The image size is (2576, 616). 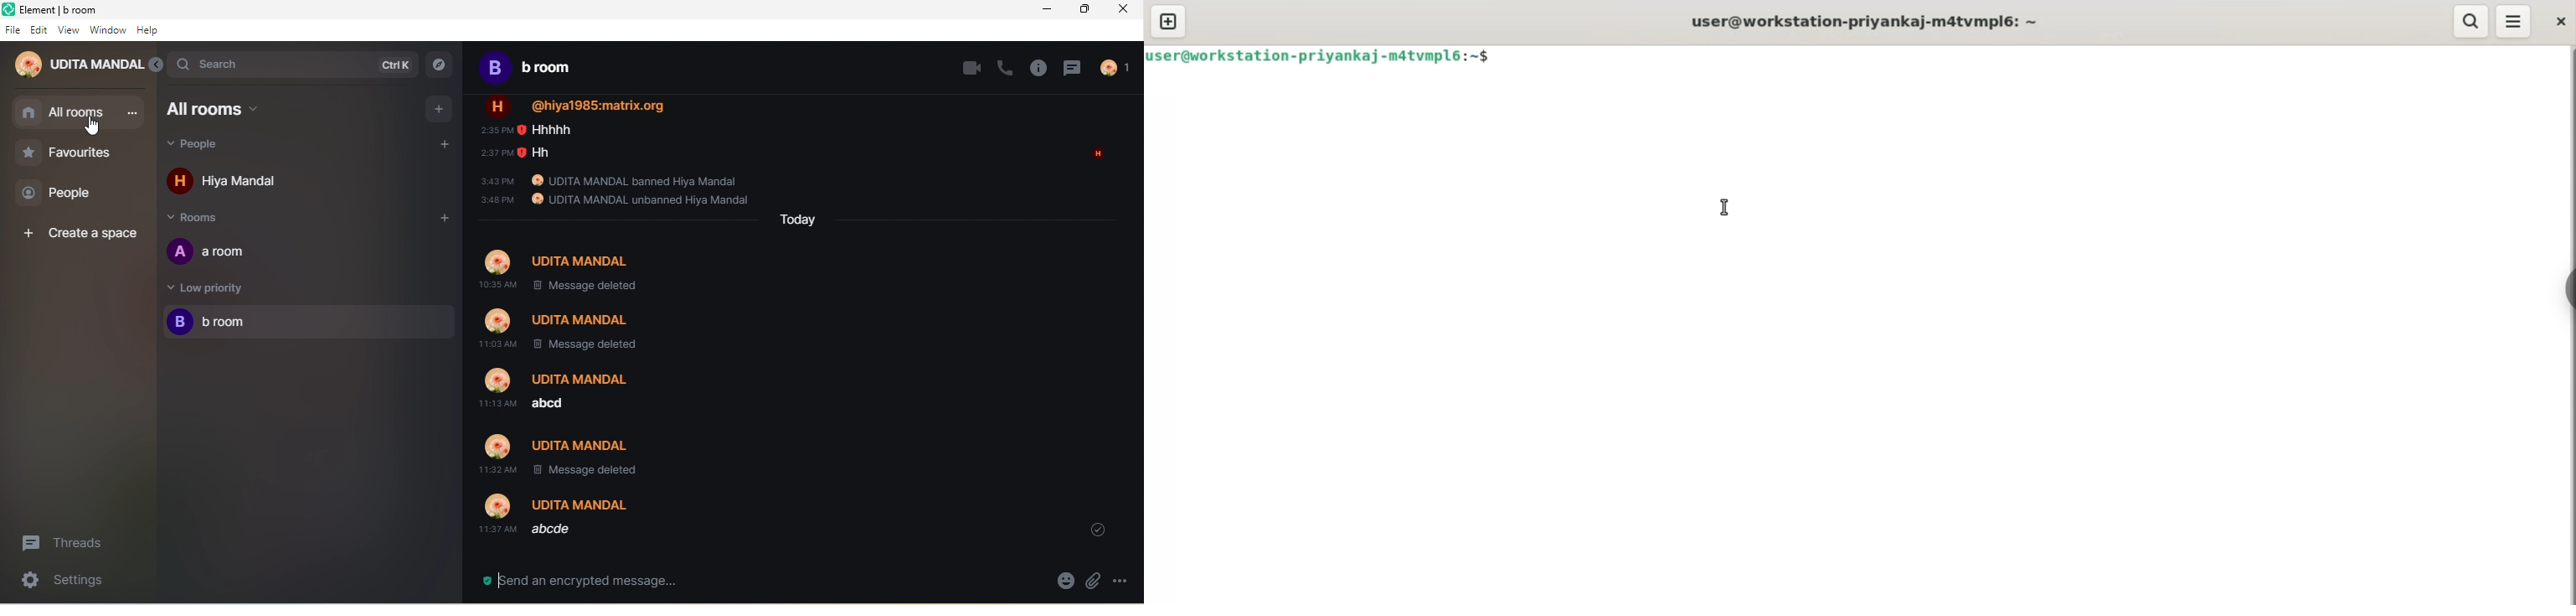 What do you see at coordinates (1064, 582) in the screenshot?
I see `emoji` at bounding box center [1064, 582].